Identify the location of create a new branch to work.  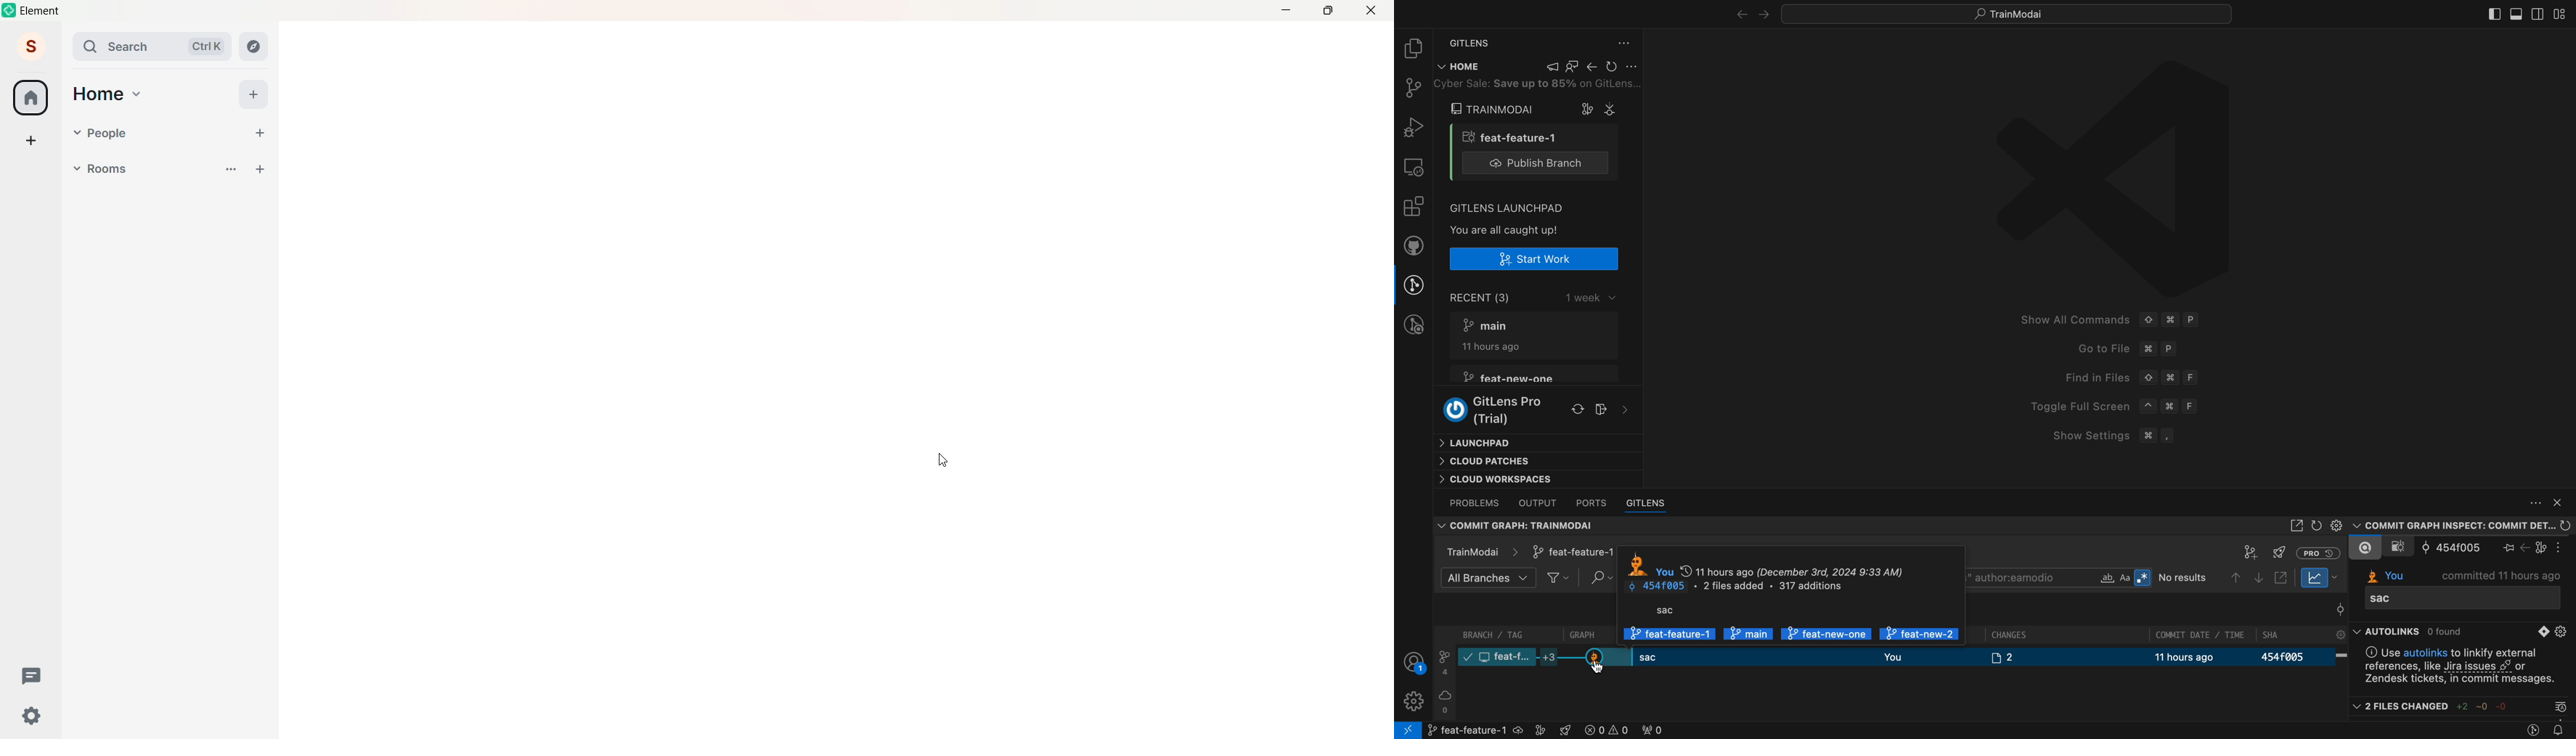
(1537, 259).